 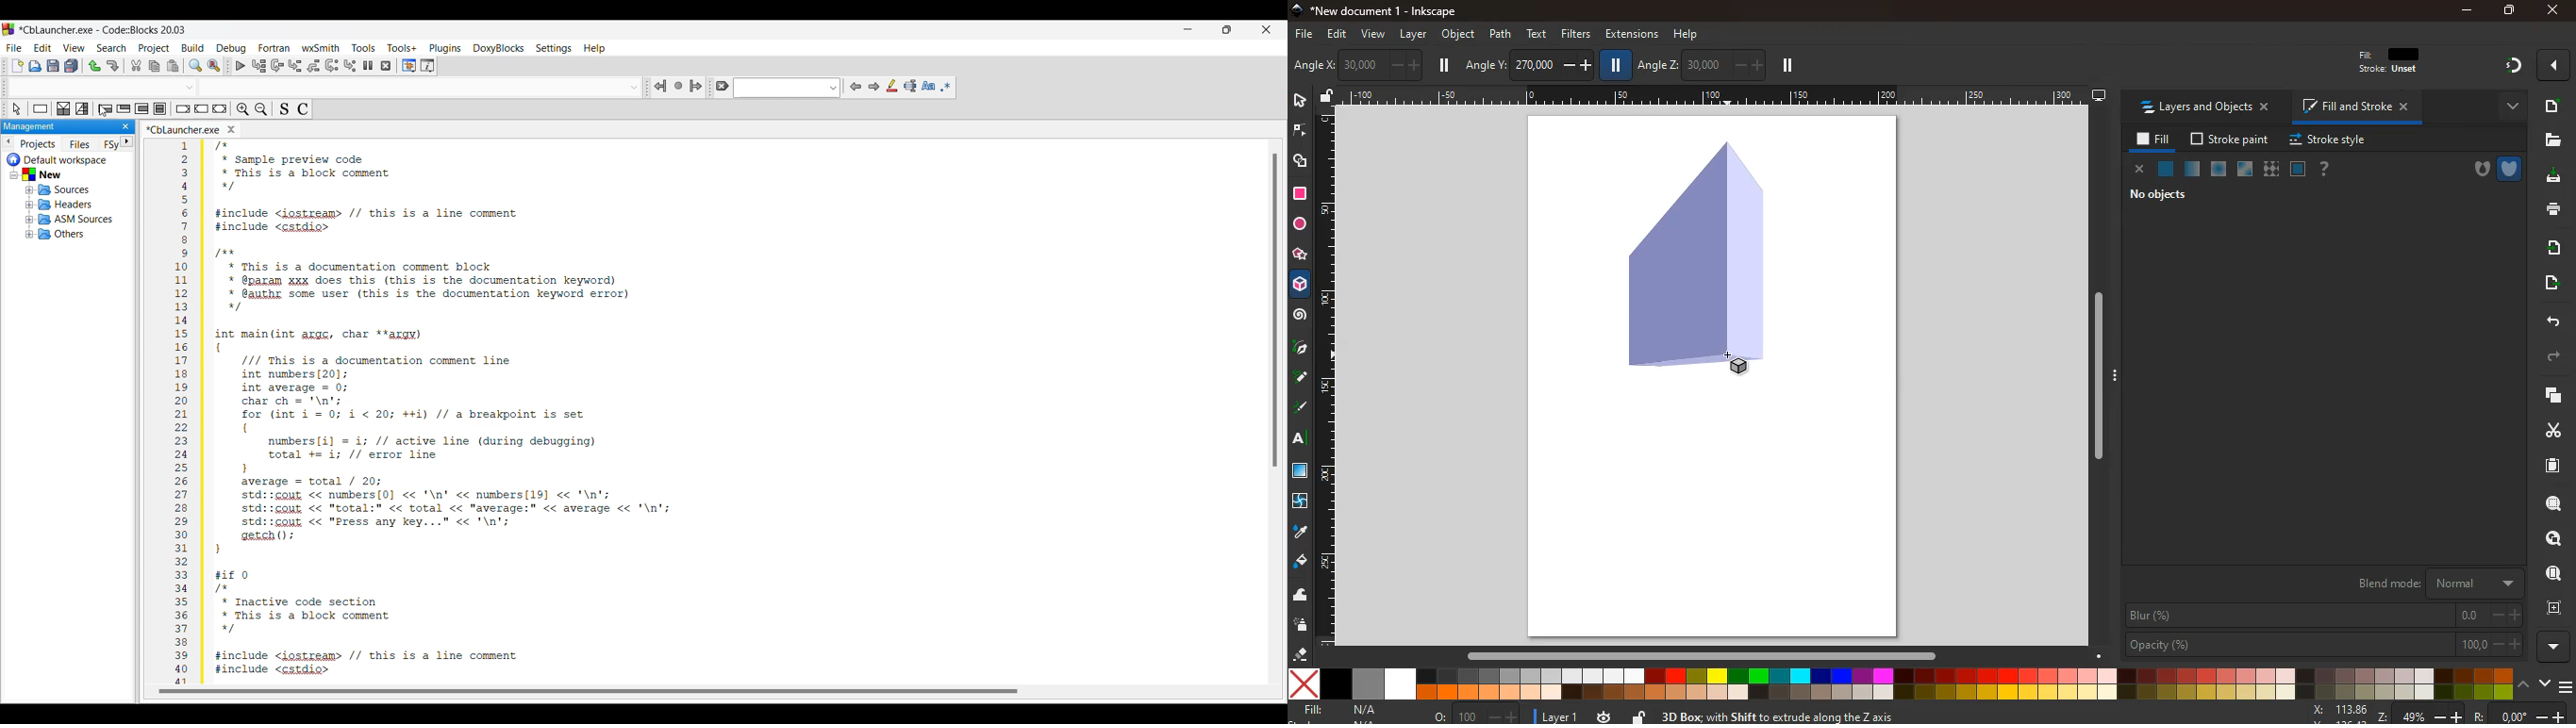 I want to click on view, so click(x=1374, y=35).